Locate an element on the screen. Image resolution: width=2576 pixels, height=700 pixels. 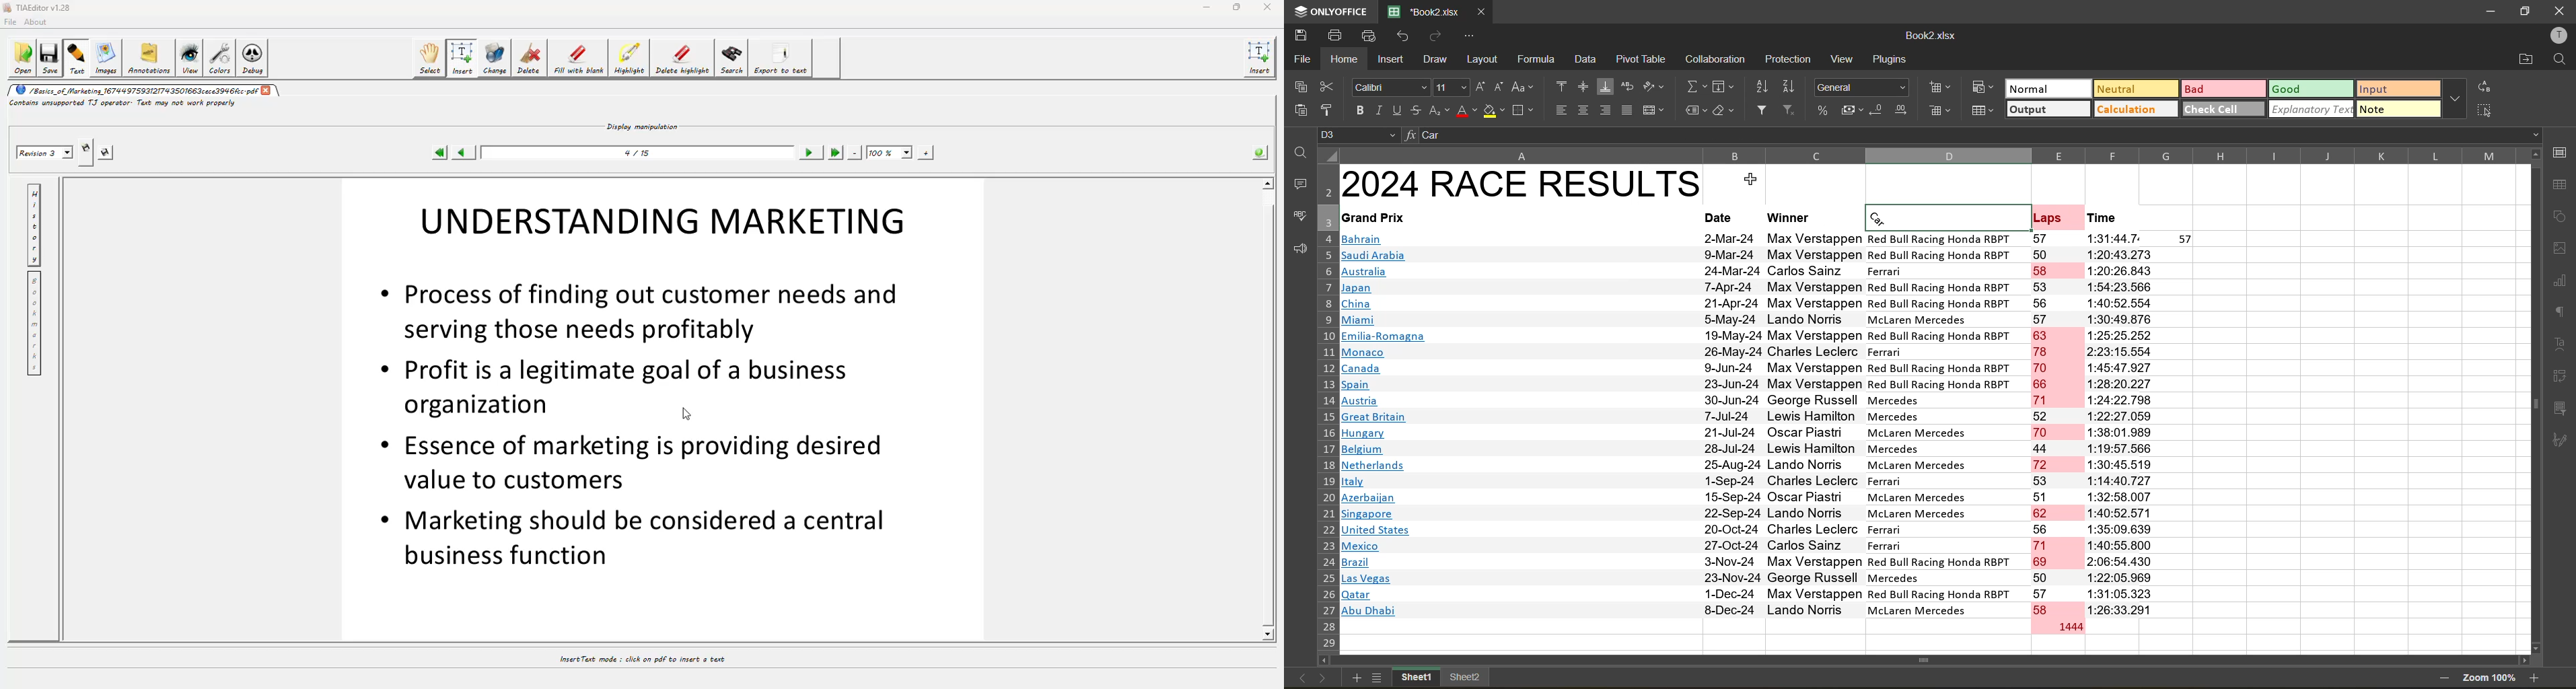
Scroll down is located at coordinates (2534, 649).